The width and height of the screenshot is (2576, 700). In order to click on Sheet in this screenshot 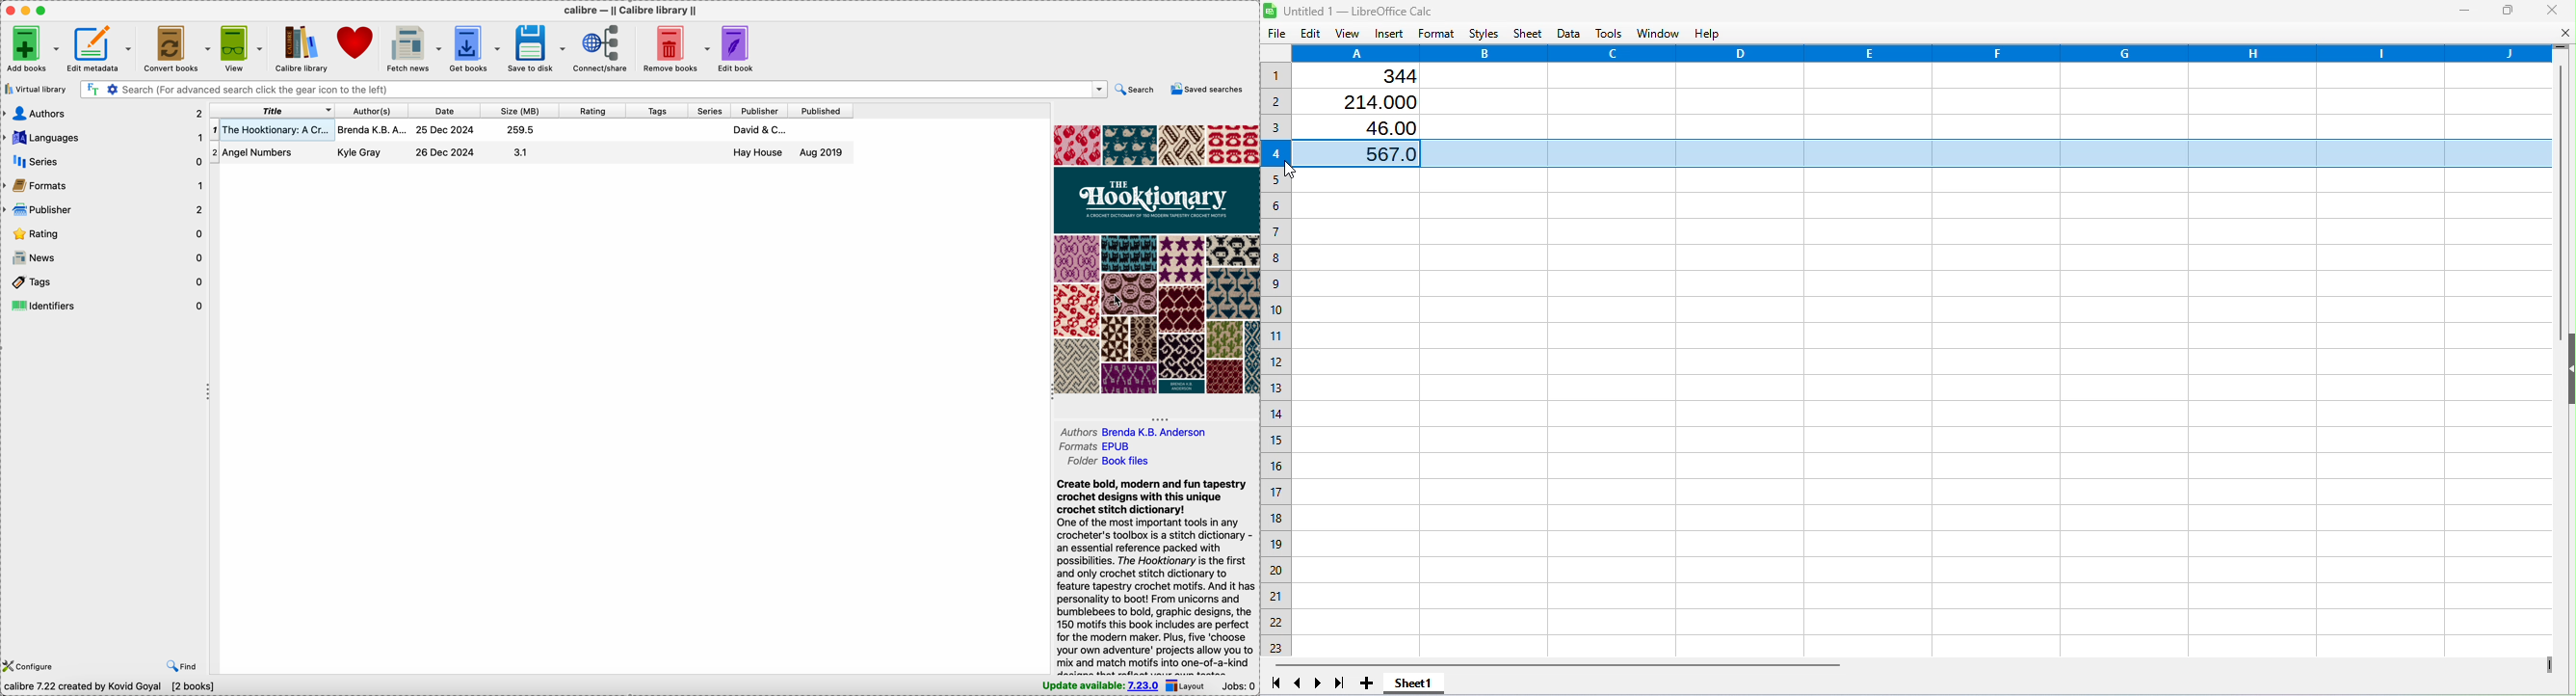, I will do `click(1530, 33)`.